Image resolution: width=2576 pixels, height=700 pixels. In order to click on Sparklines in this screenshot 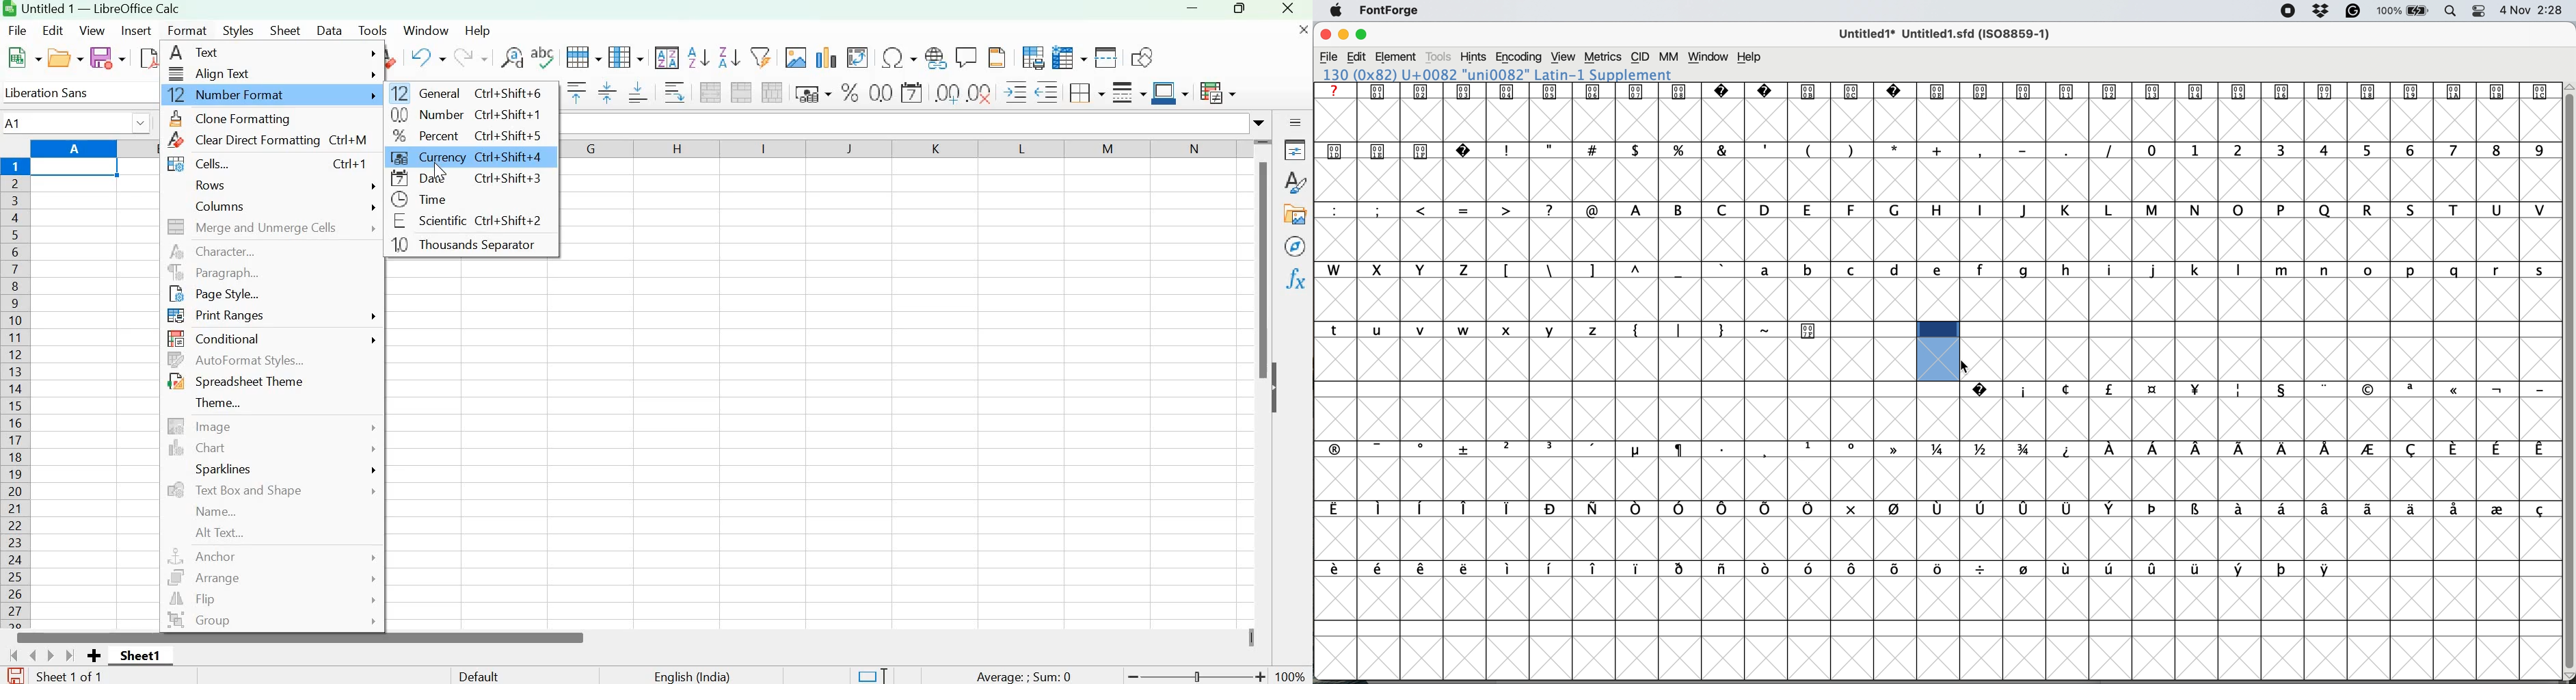, I will do `click(282, 468)`.